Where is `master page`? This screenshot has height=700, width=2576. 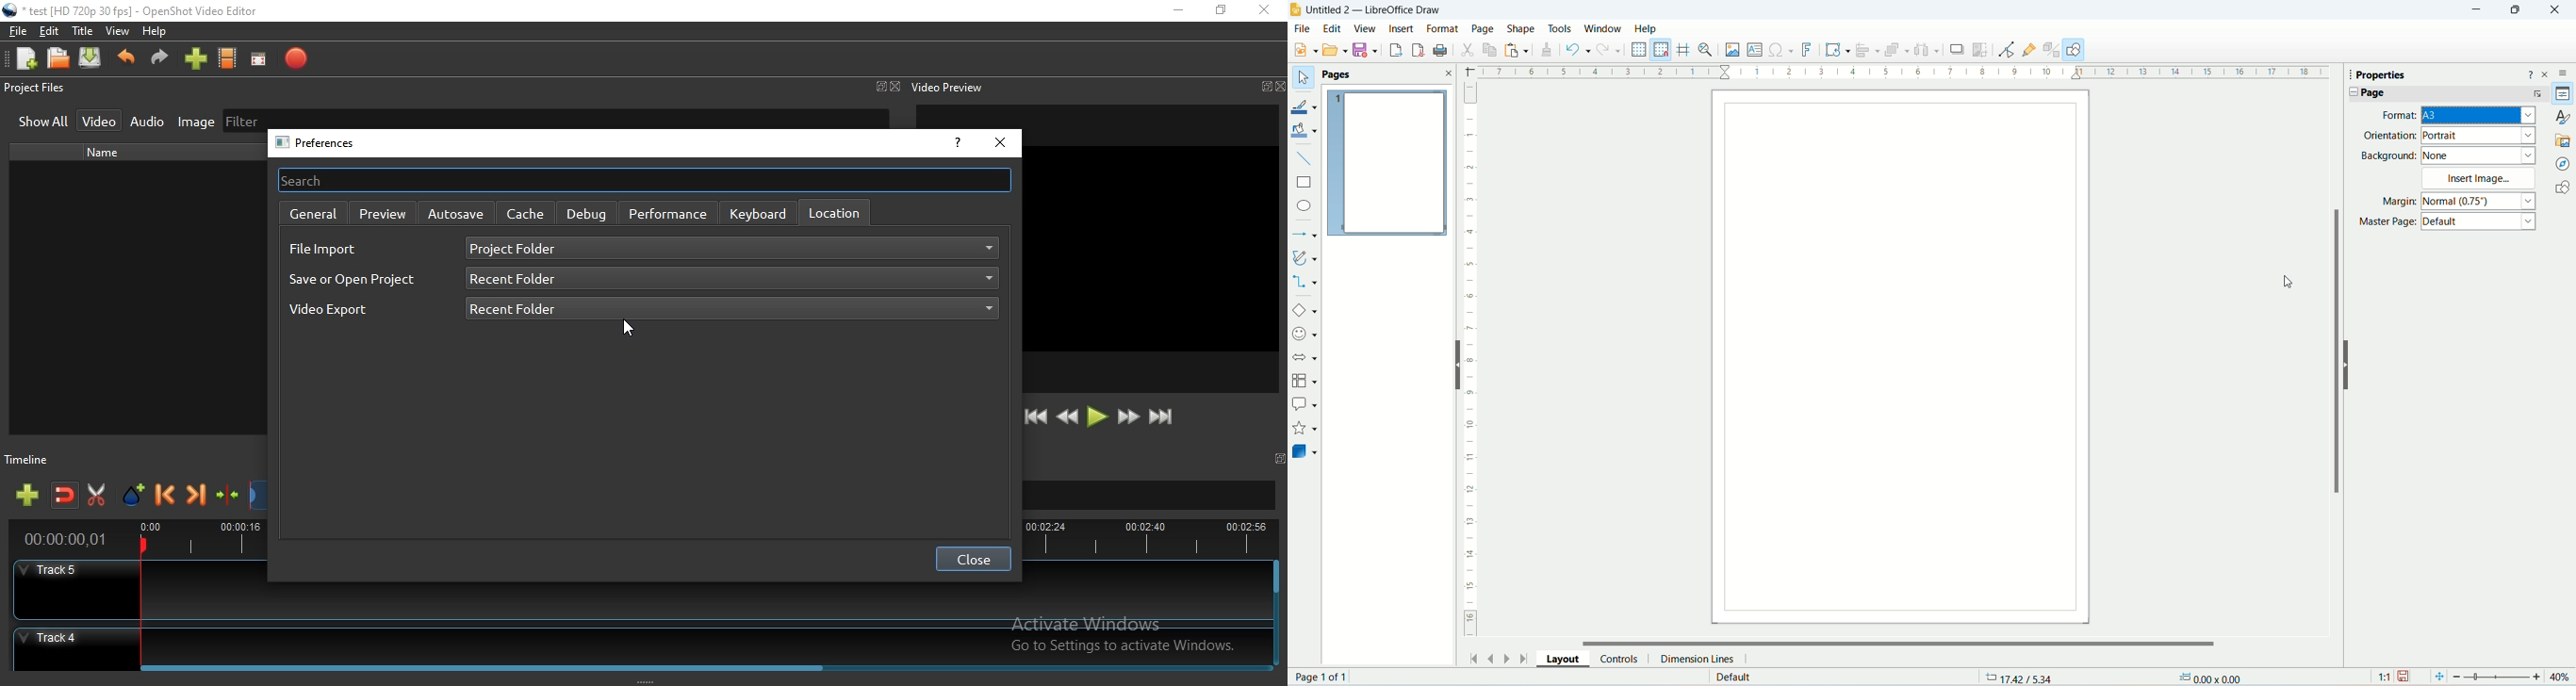 master page is located at coordinates (2446, 222).